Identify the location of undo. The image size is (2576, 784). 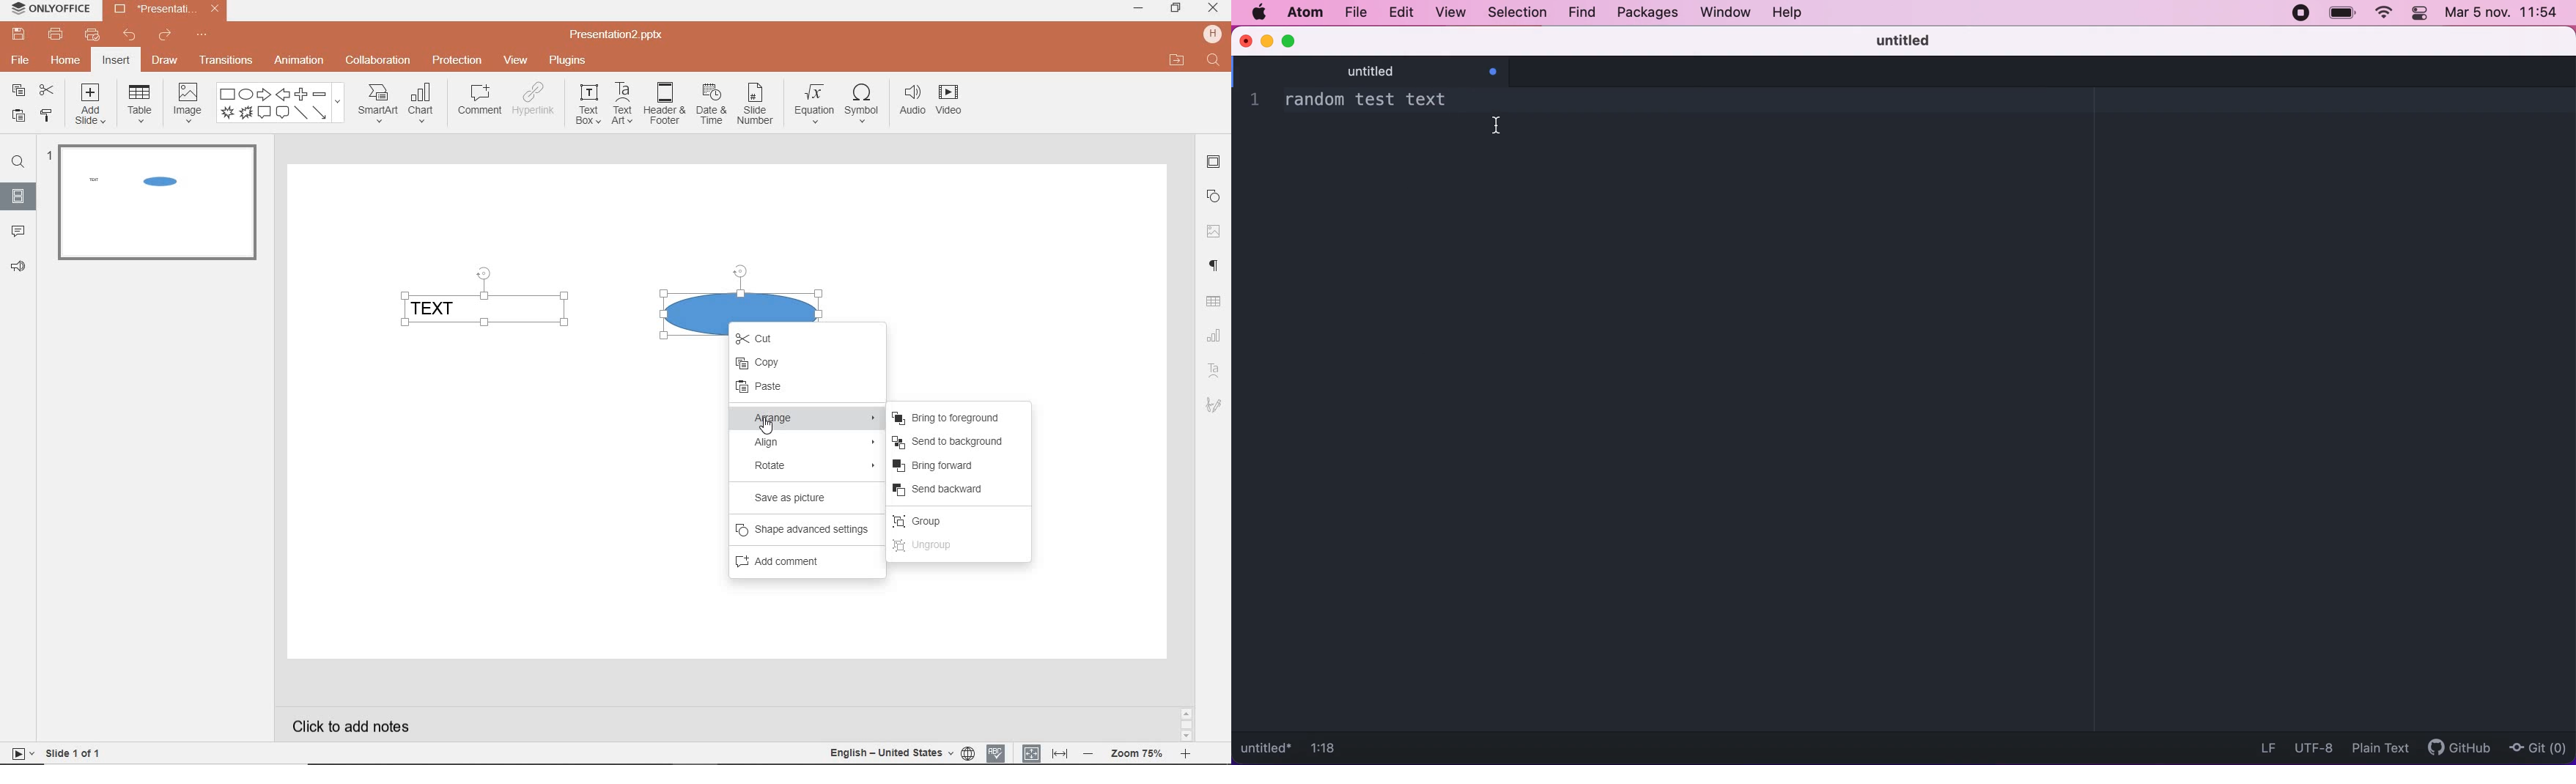
(125, 36).